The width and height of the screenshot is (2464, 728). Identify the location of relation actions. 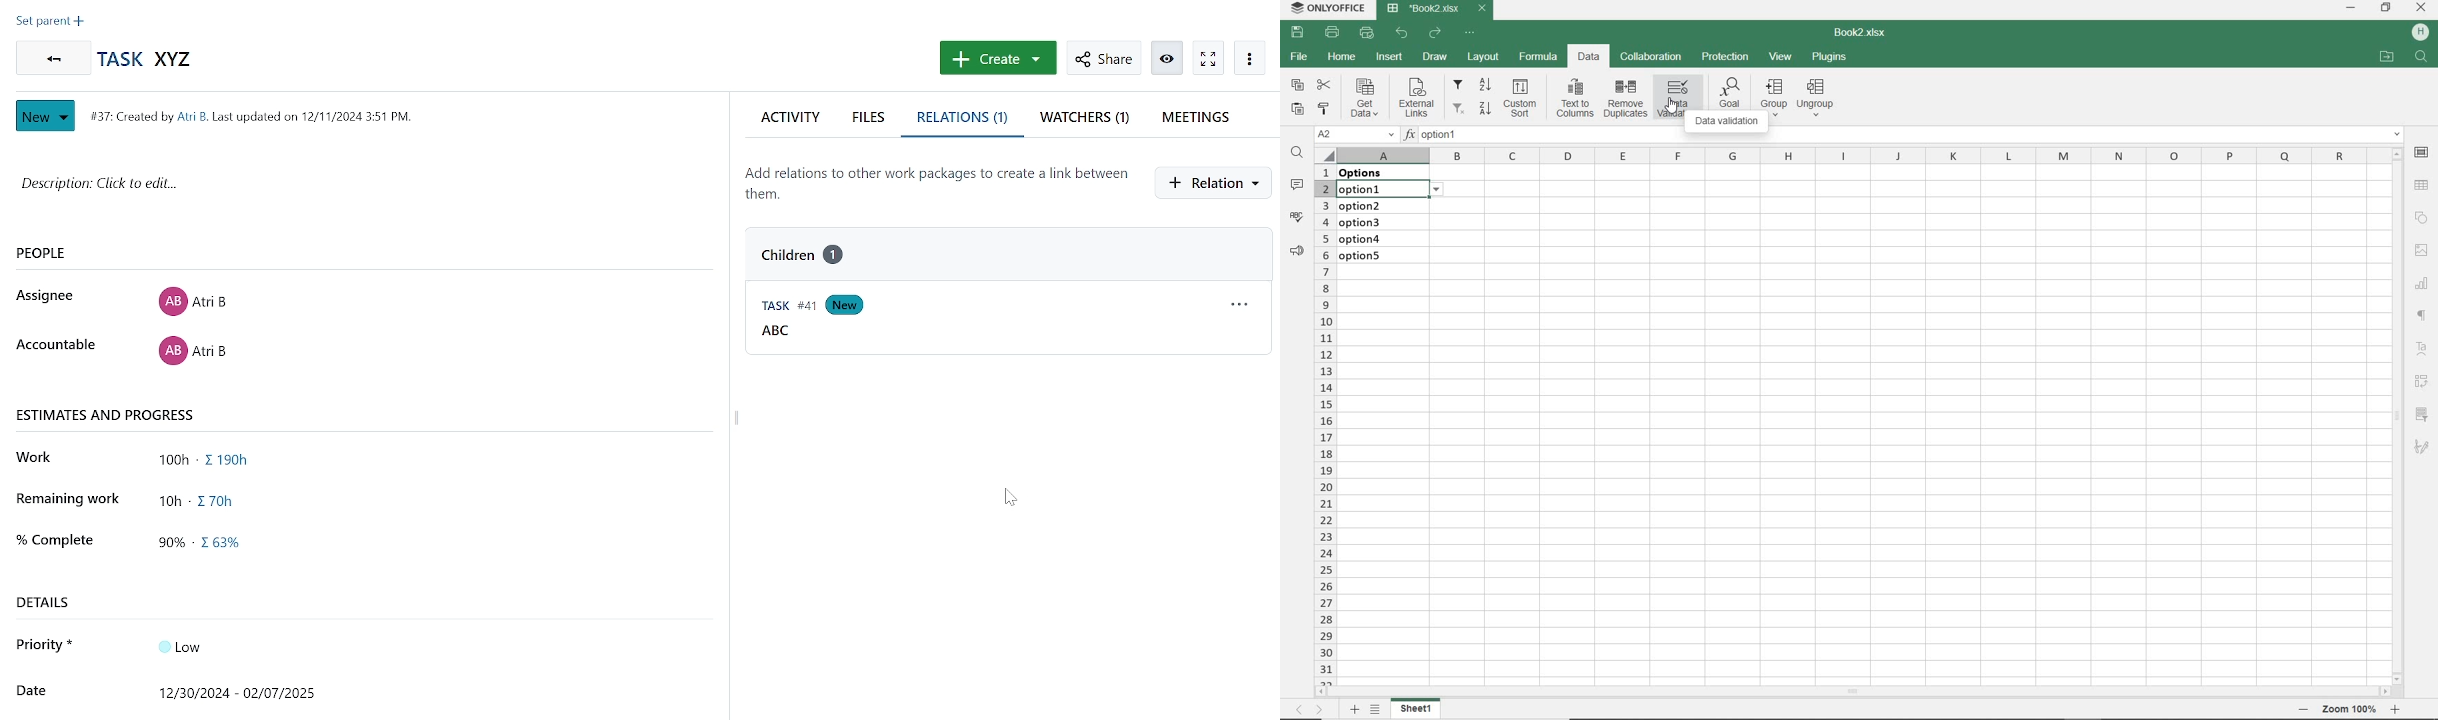
(1241, 308).